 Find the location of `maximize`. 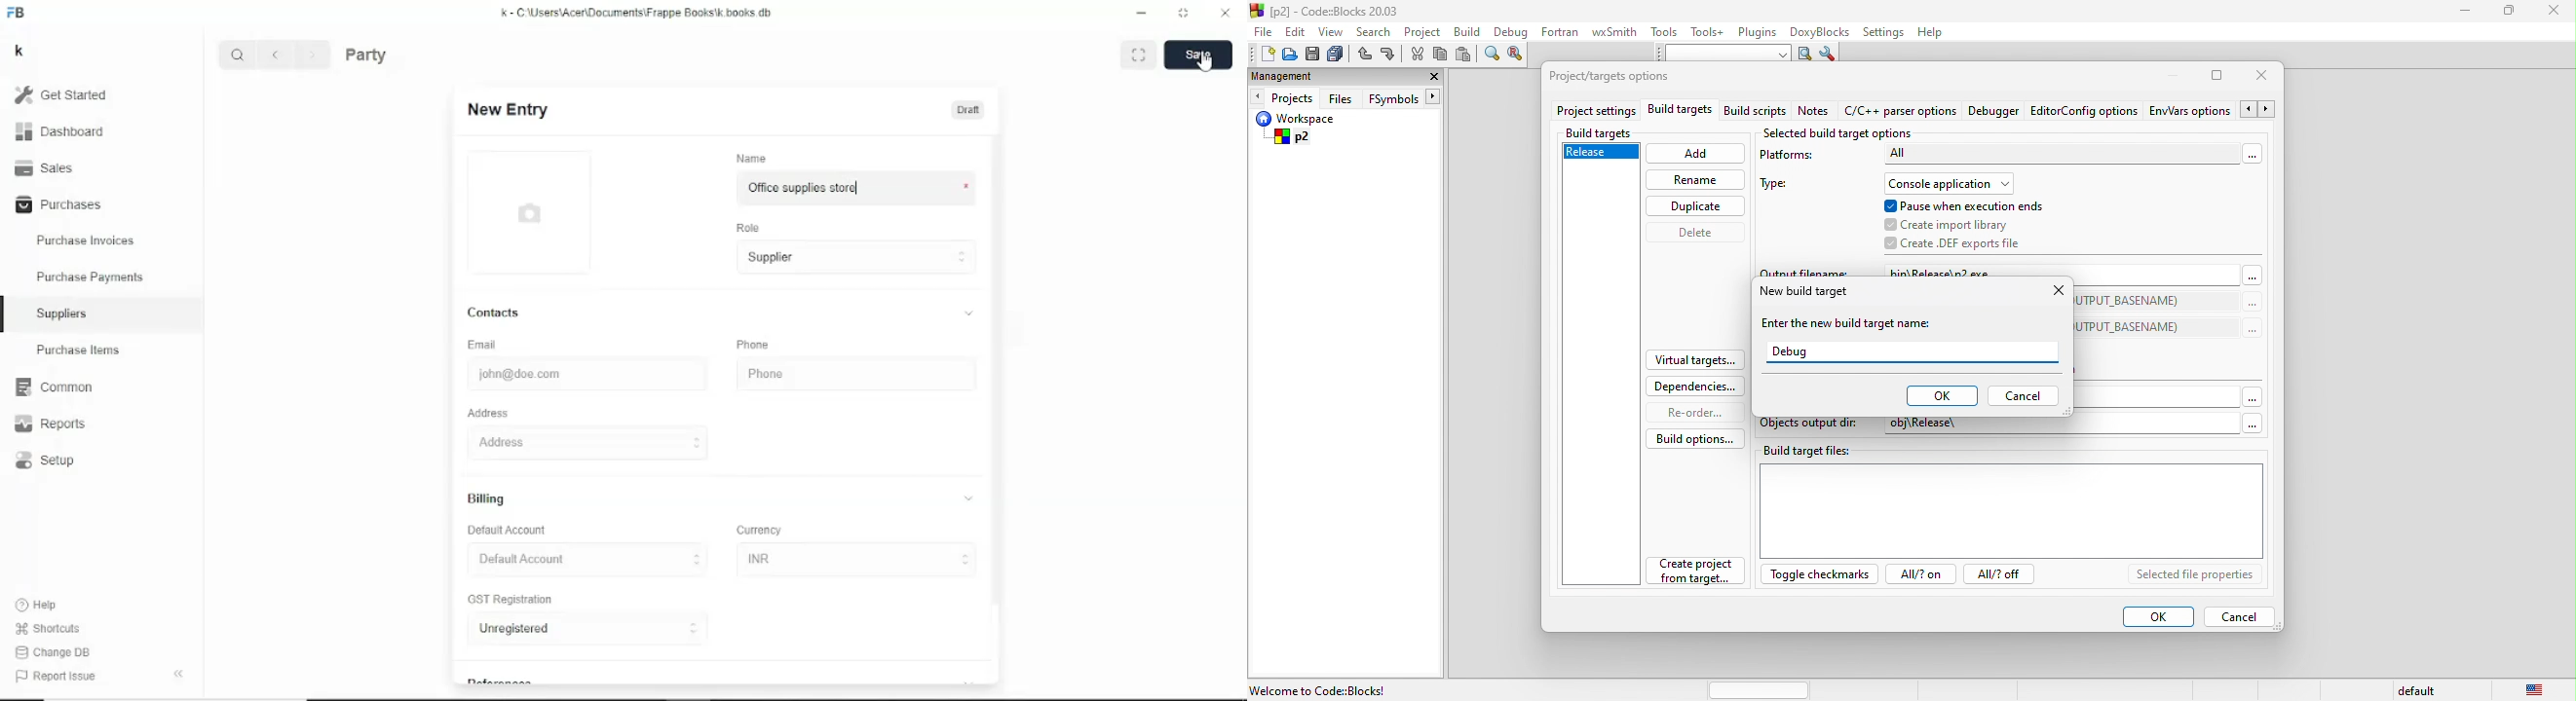

maximize is located at coordinates (2515, 13).